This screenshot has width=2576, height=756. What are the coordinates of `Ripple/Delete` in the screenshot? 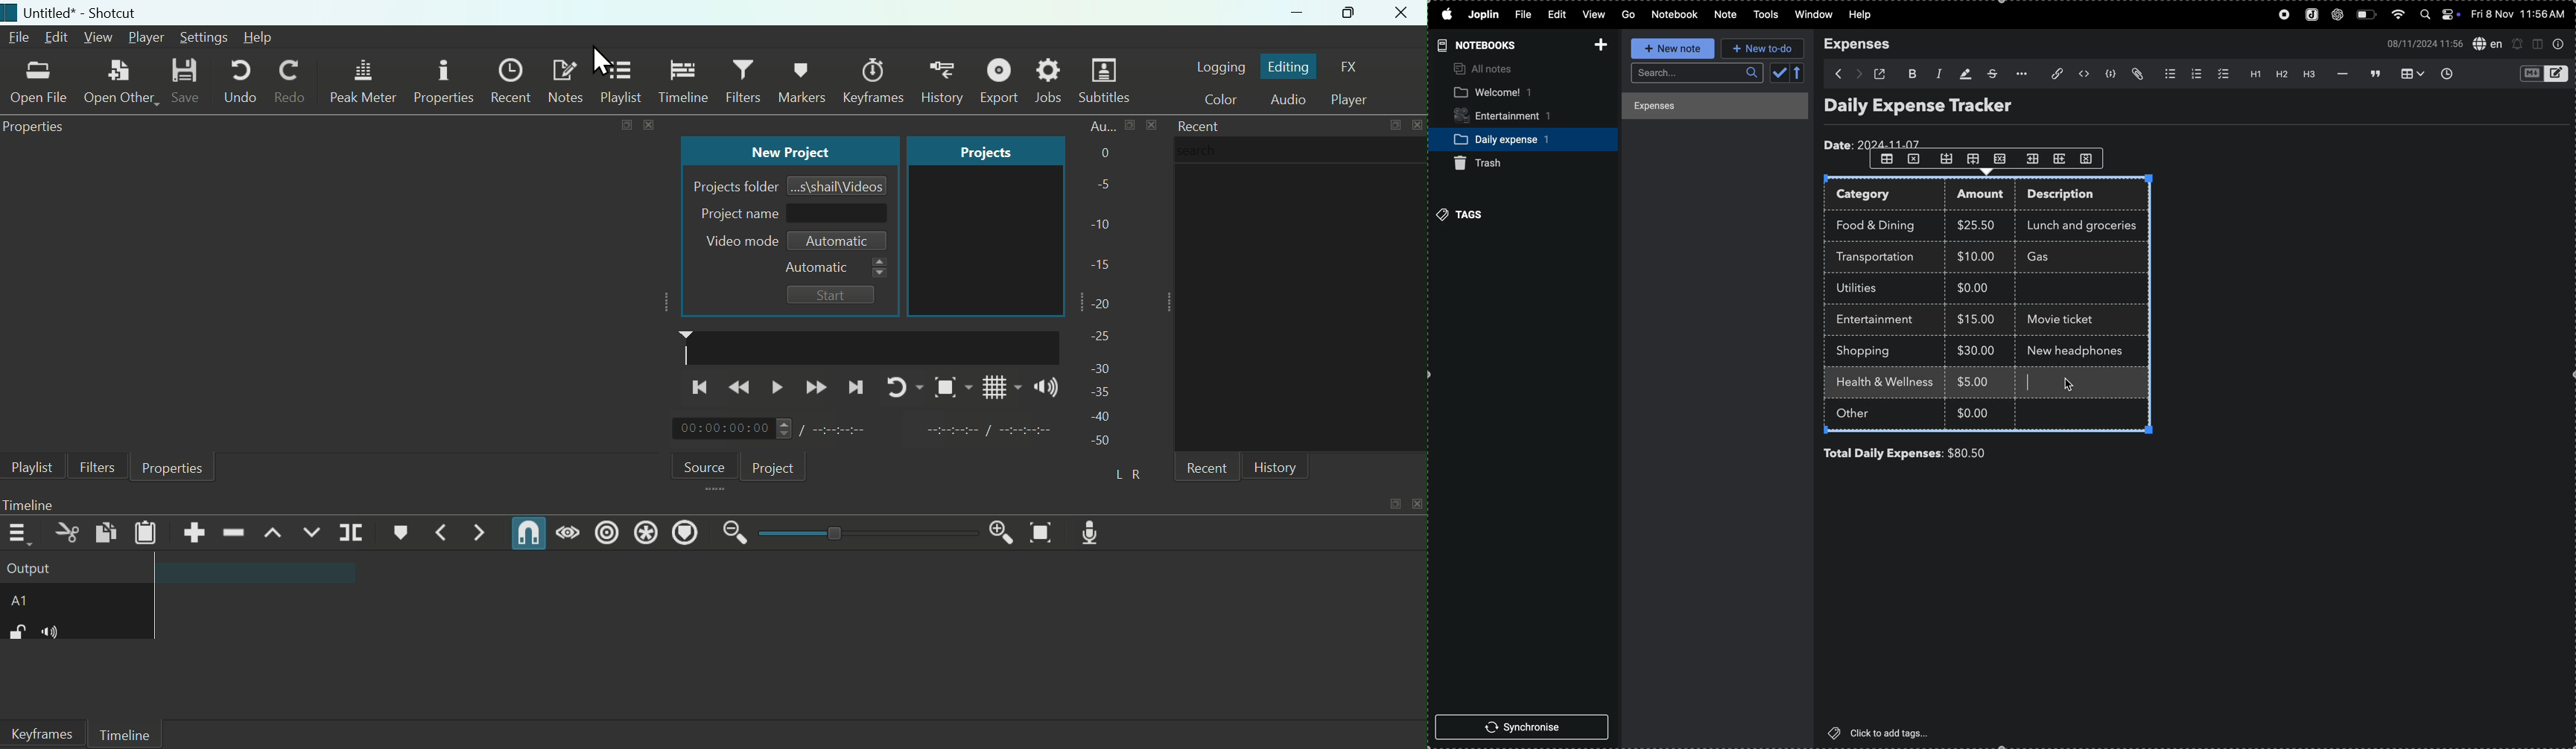 It's located at (234, 532).